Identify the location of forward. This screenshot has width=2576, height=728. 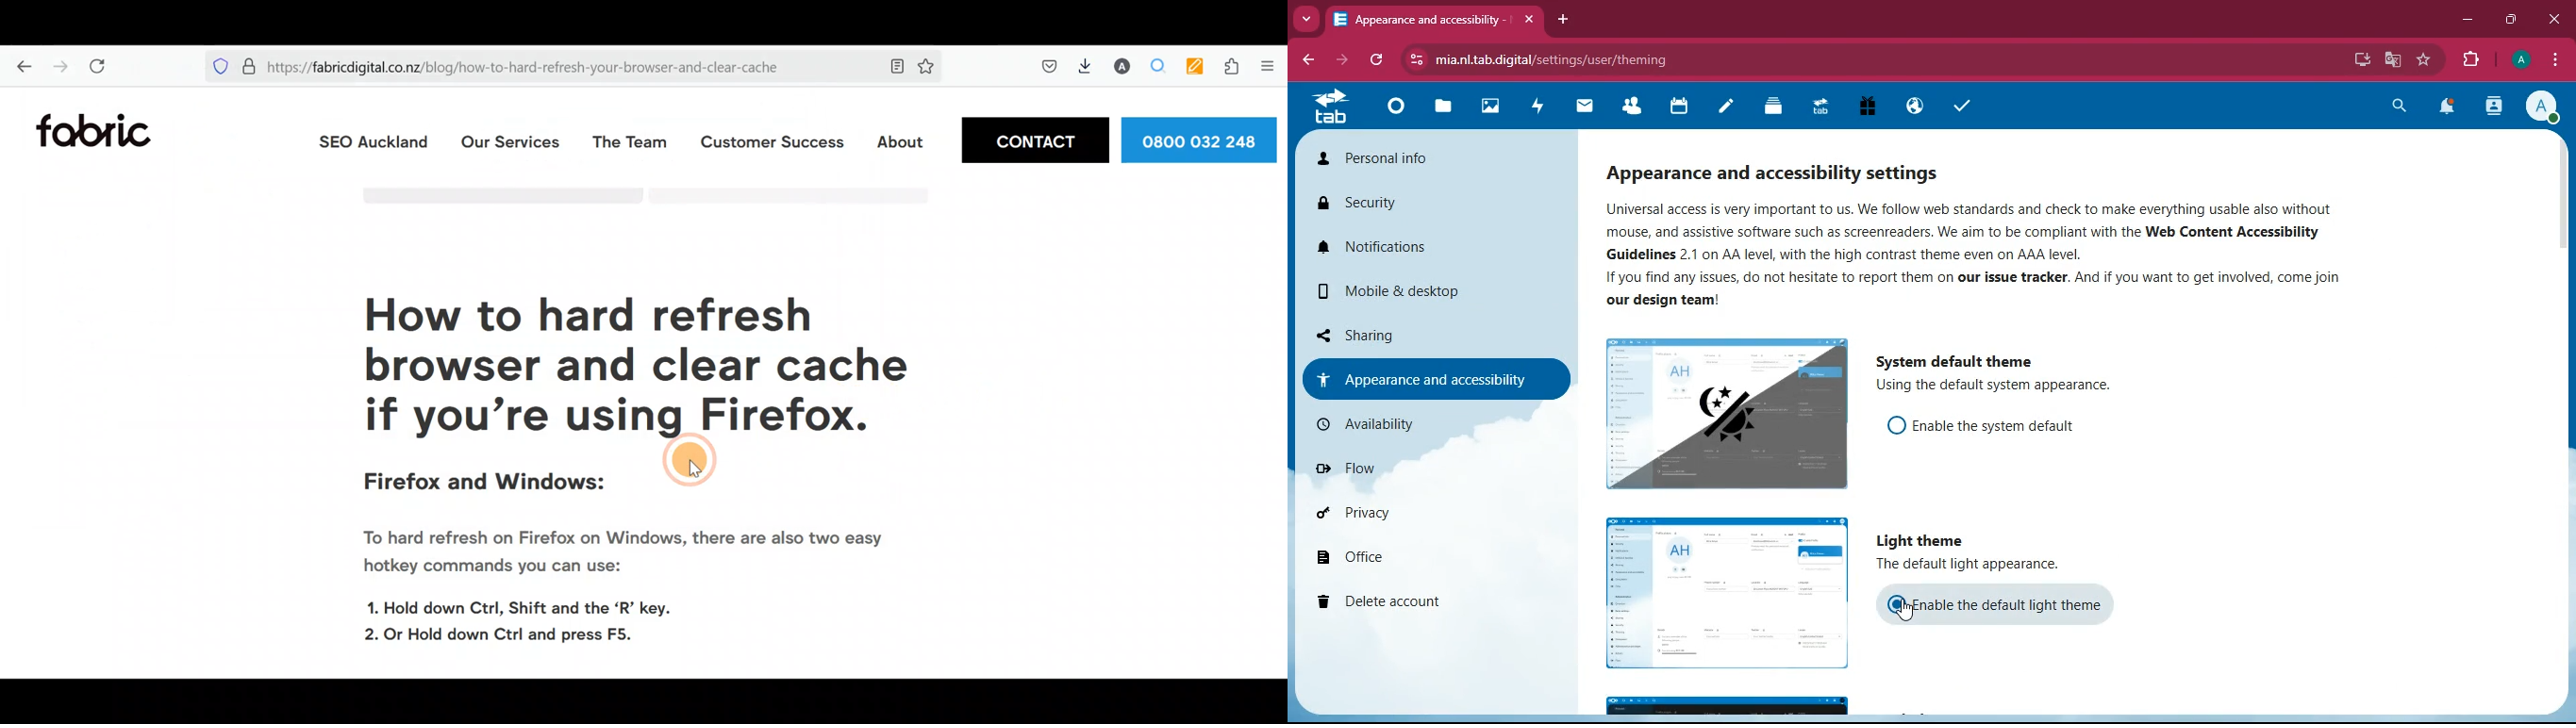
(1345, 60).